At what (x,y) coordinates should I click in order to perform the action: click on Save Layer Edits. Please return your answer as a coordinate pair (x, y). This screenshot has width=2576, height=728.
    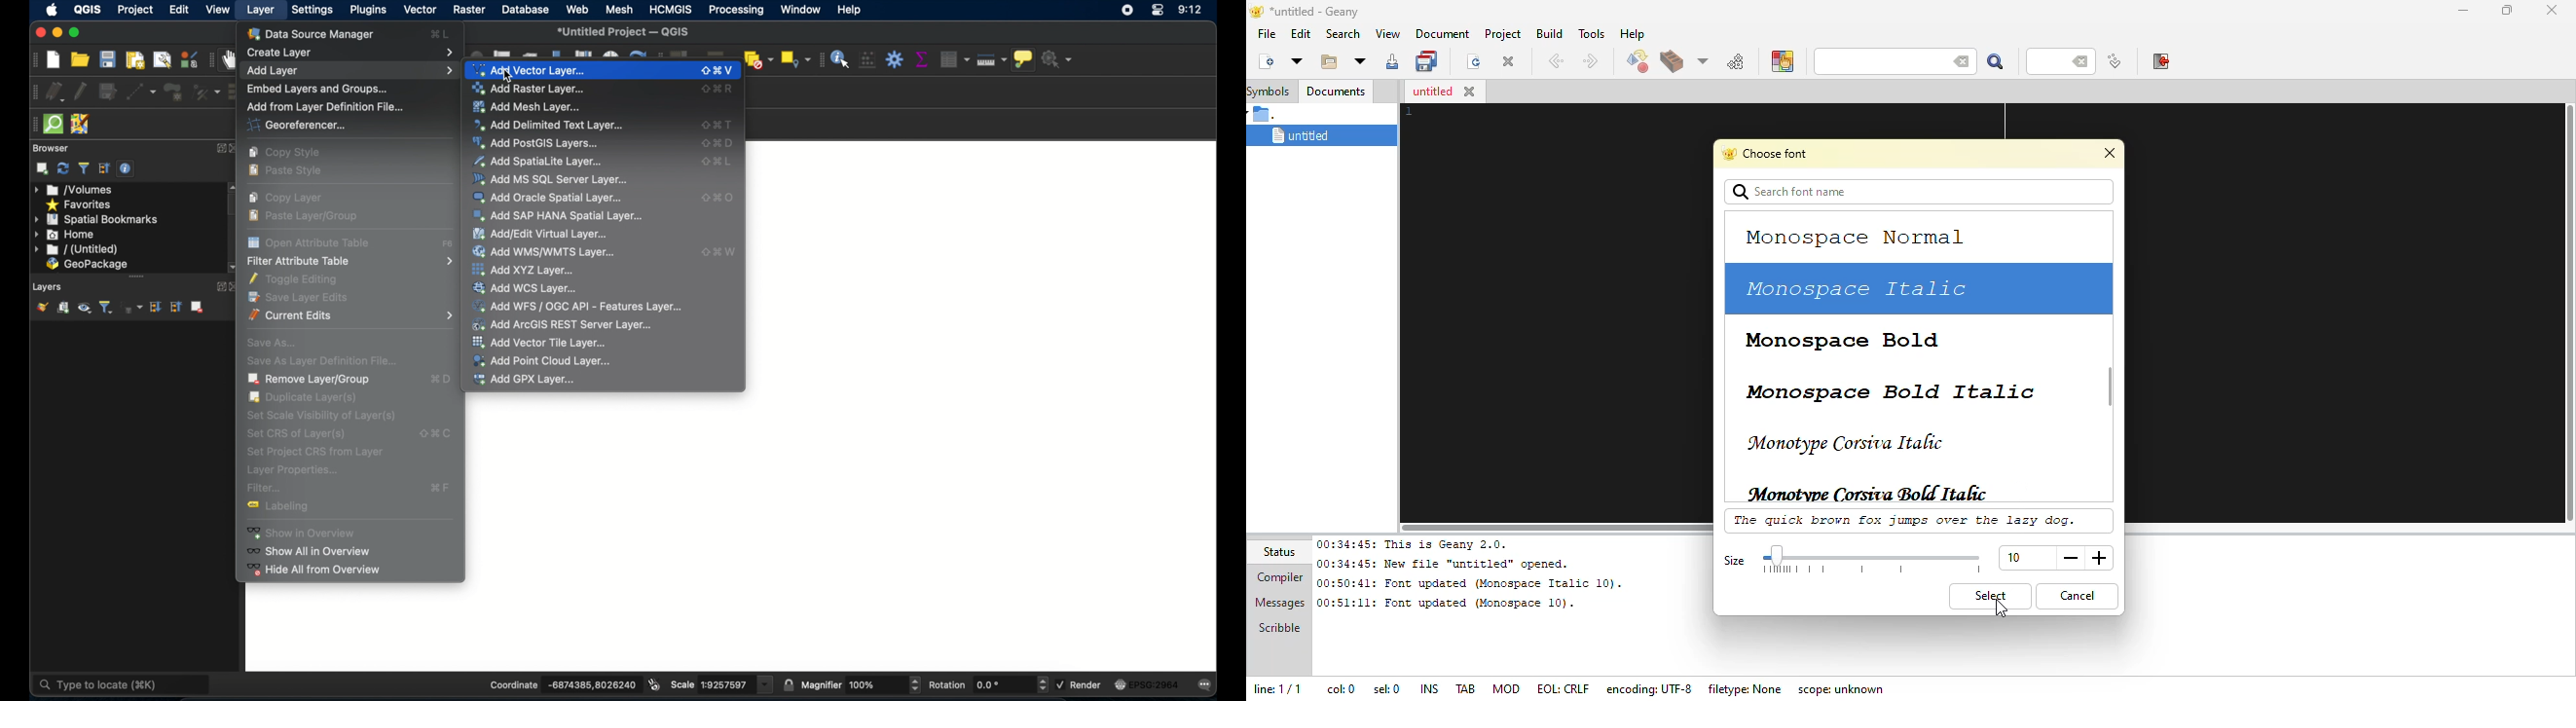
    Looking at the image, I should click on (303, 299).